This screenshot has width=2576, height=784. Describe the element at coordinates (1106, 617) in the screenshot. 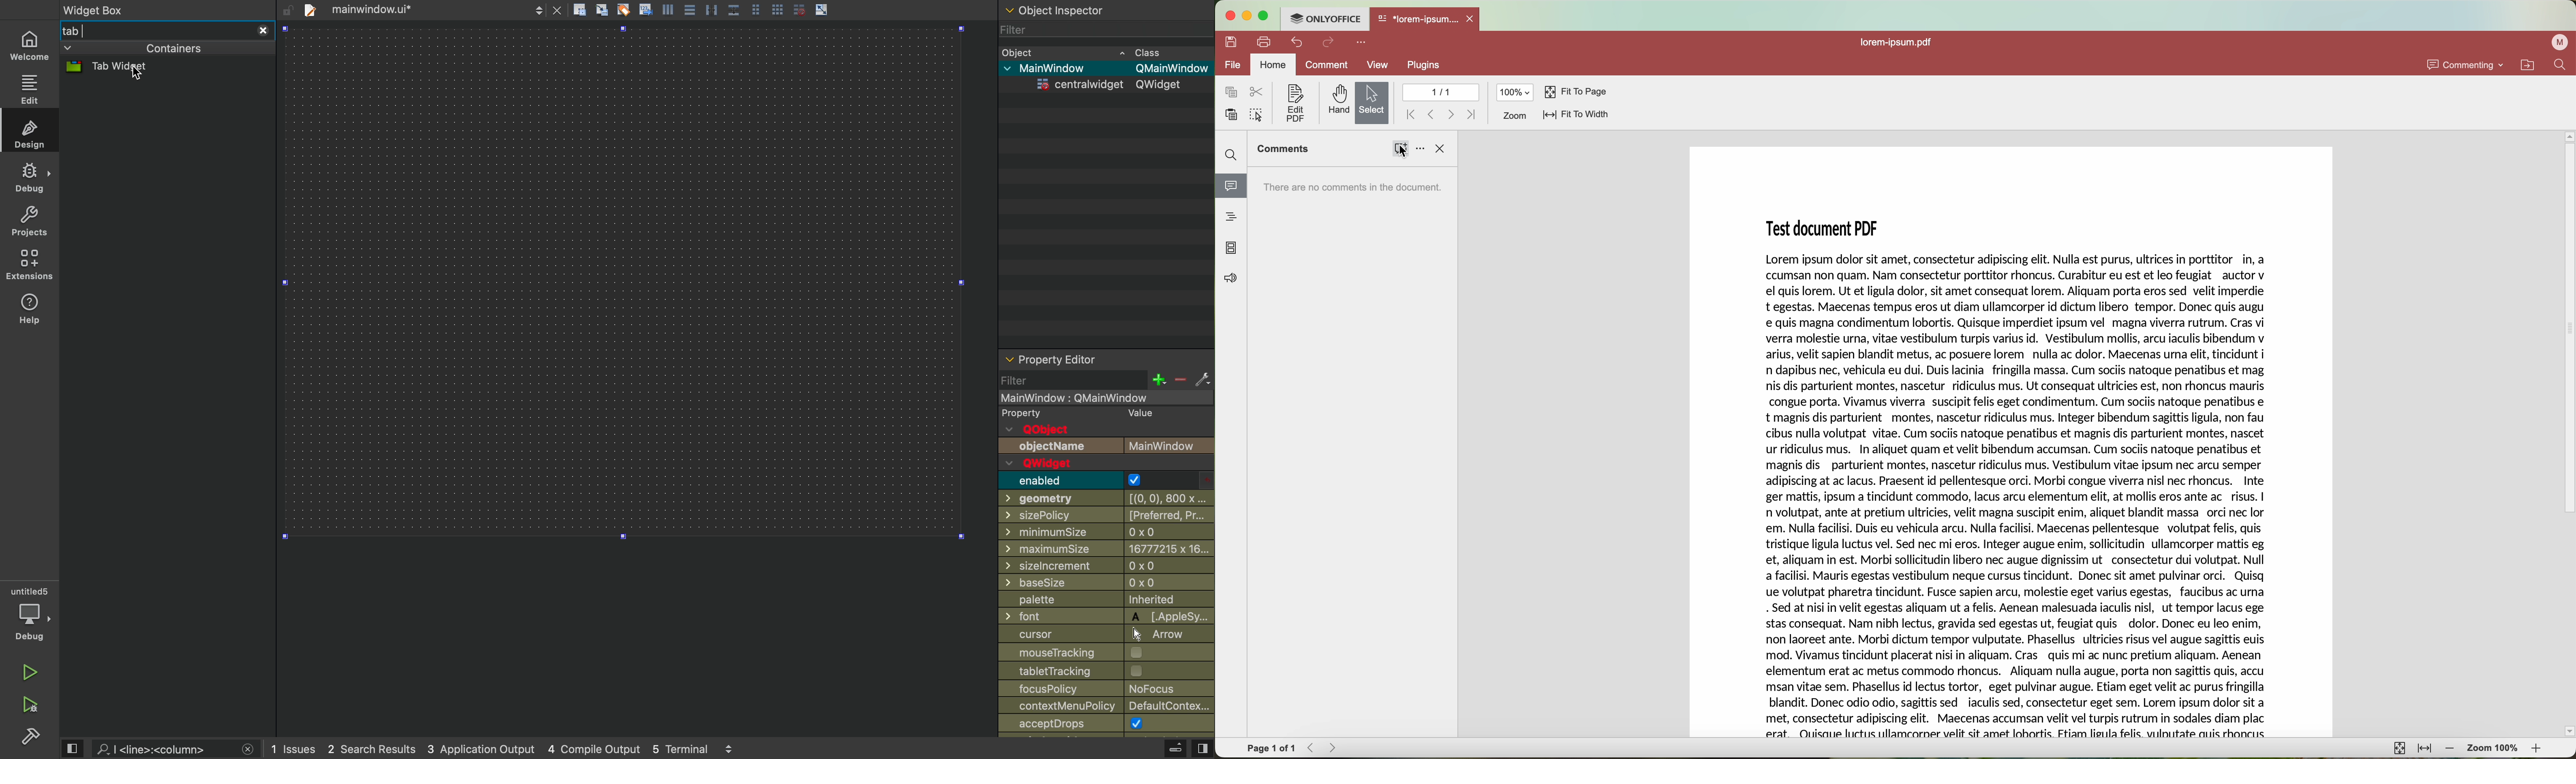

I see `font` at that location.